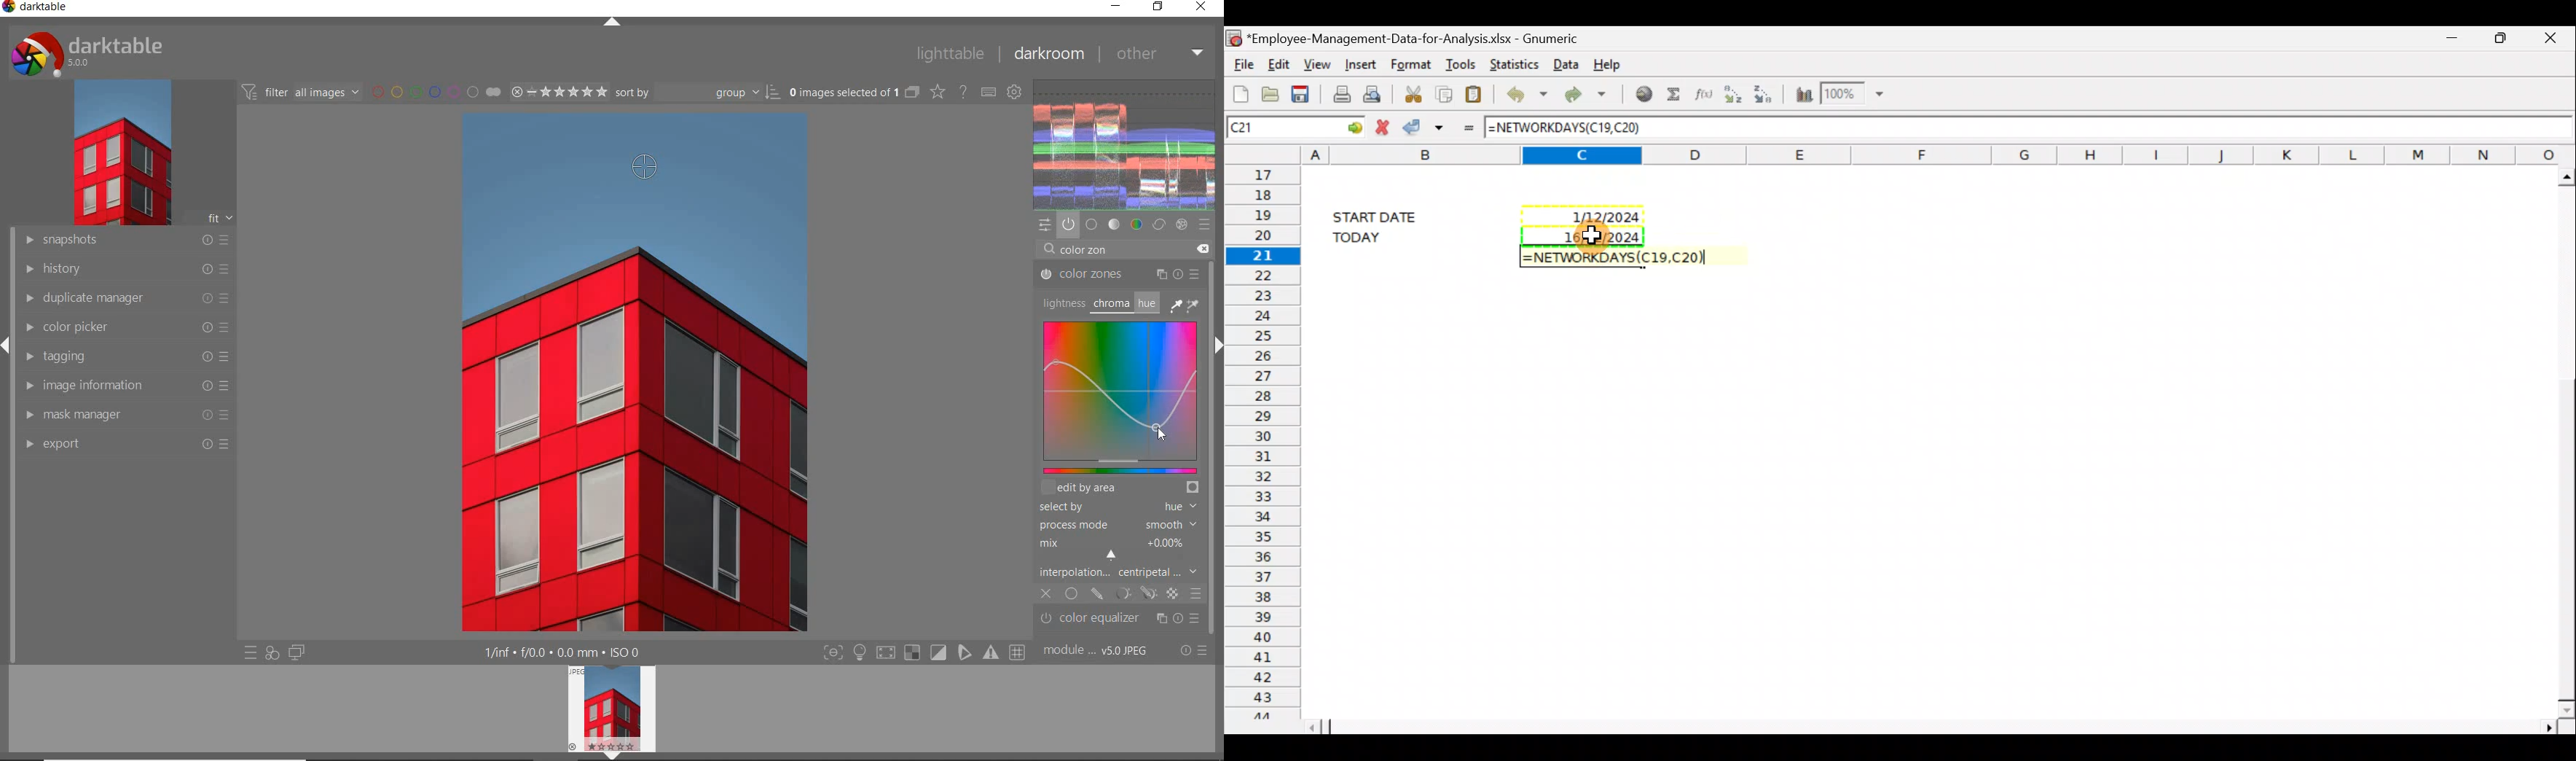  What do you see at coordinates (1075, 252) in the screenshot?
I see `INPUT VALUE` at bounding box center [1075, 252].